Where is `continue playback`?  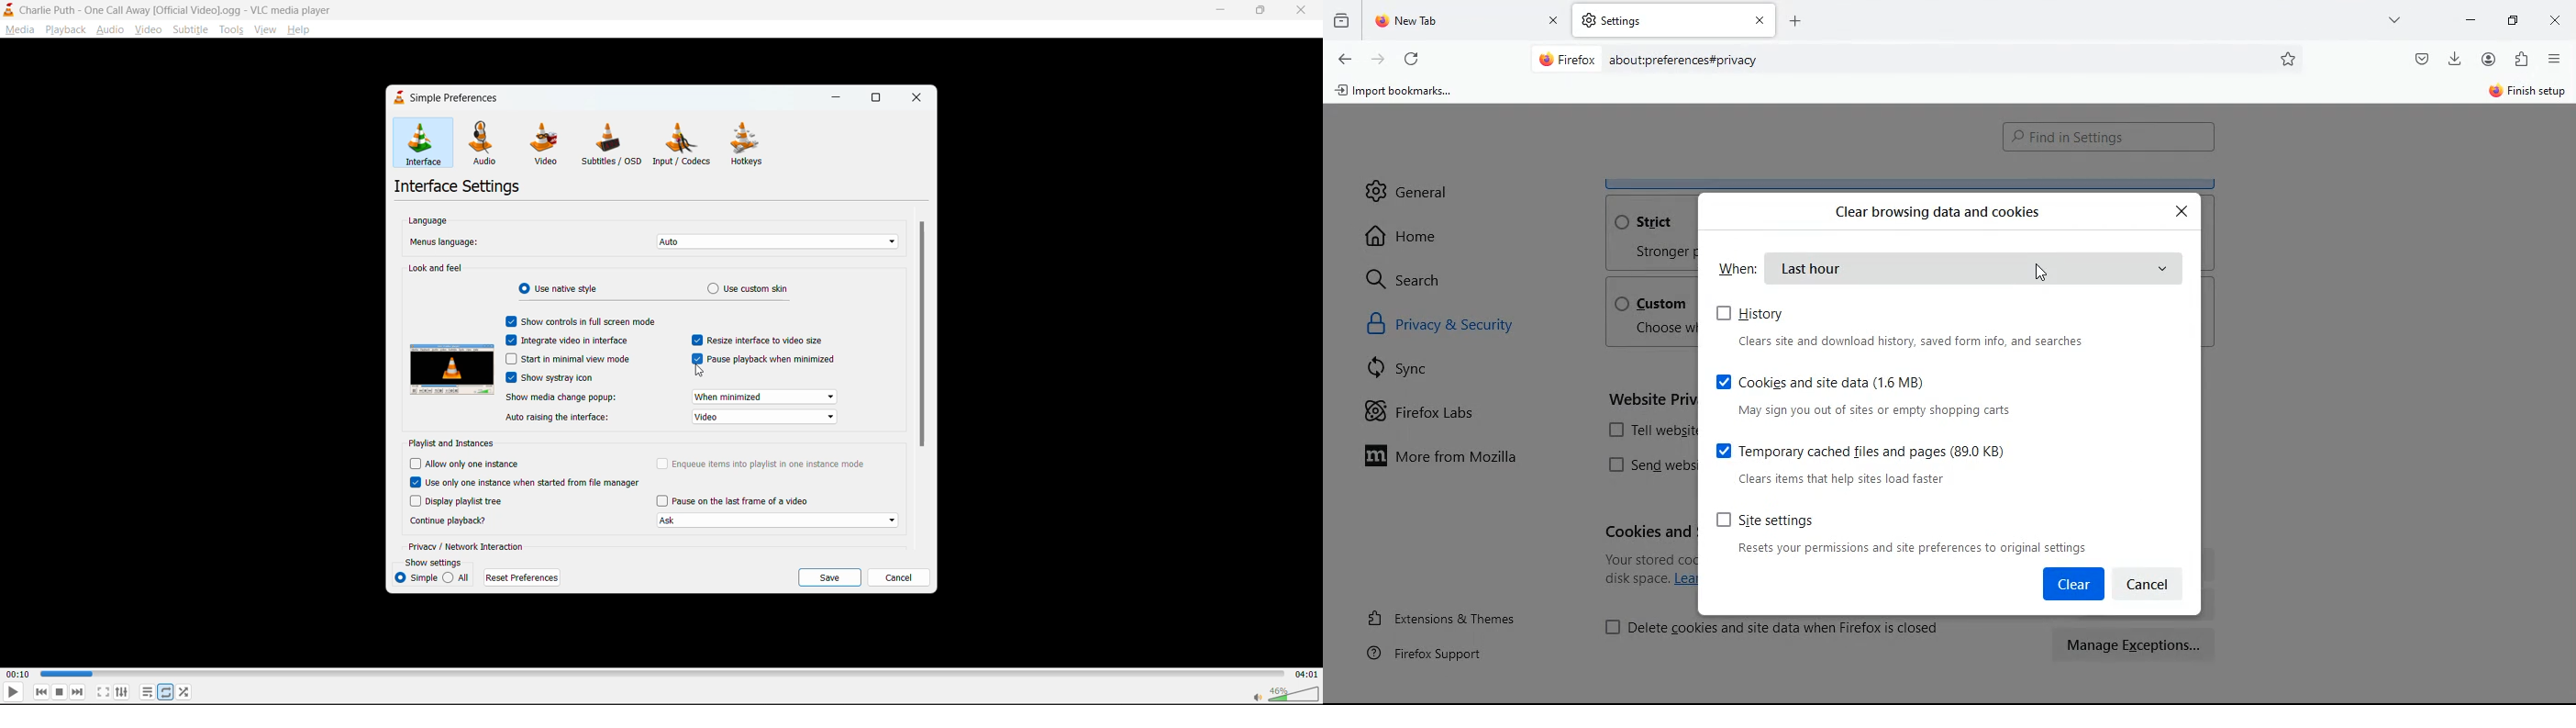 continue playback is located at coordinates (451, 521).